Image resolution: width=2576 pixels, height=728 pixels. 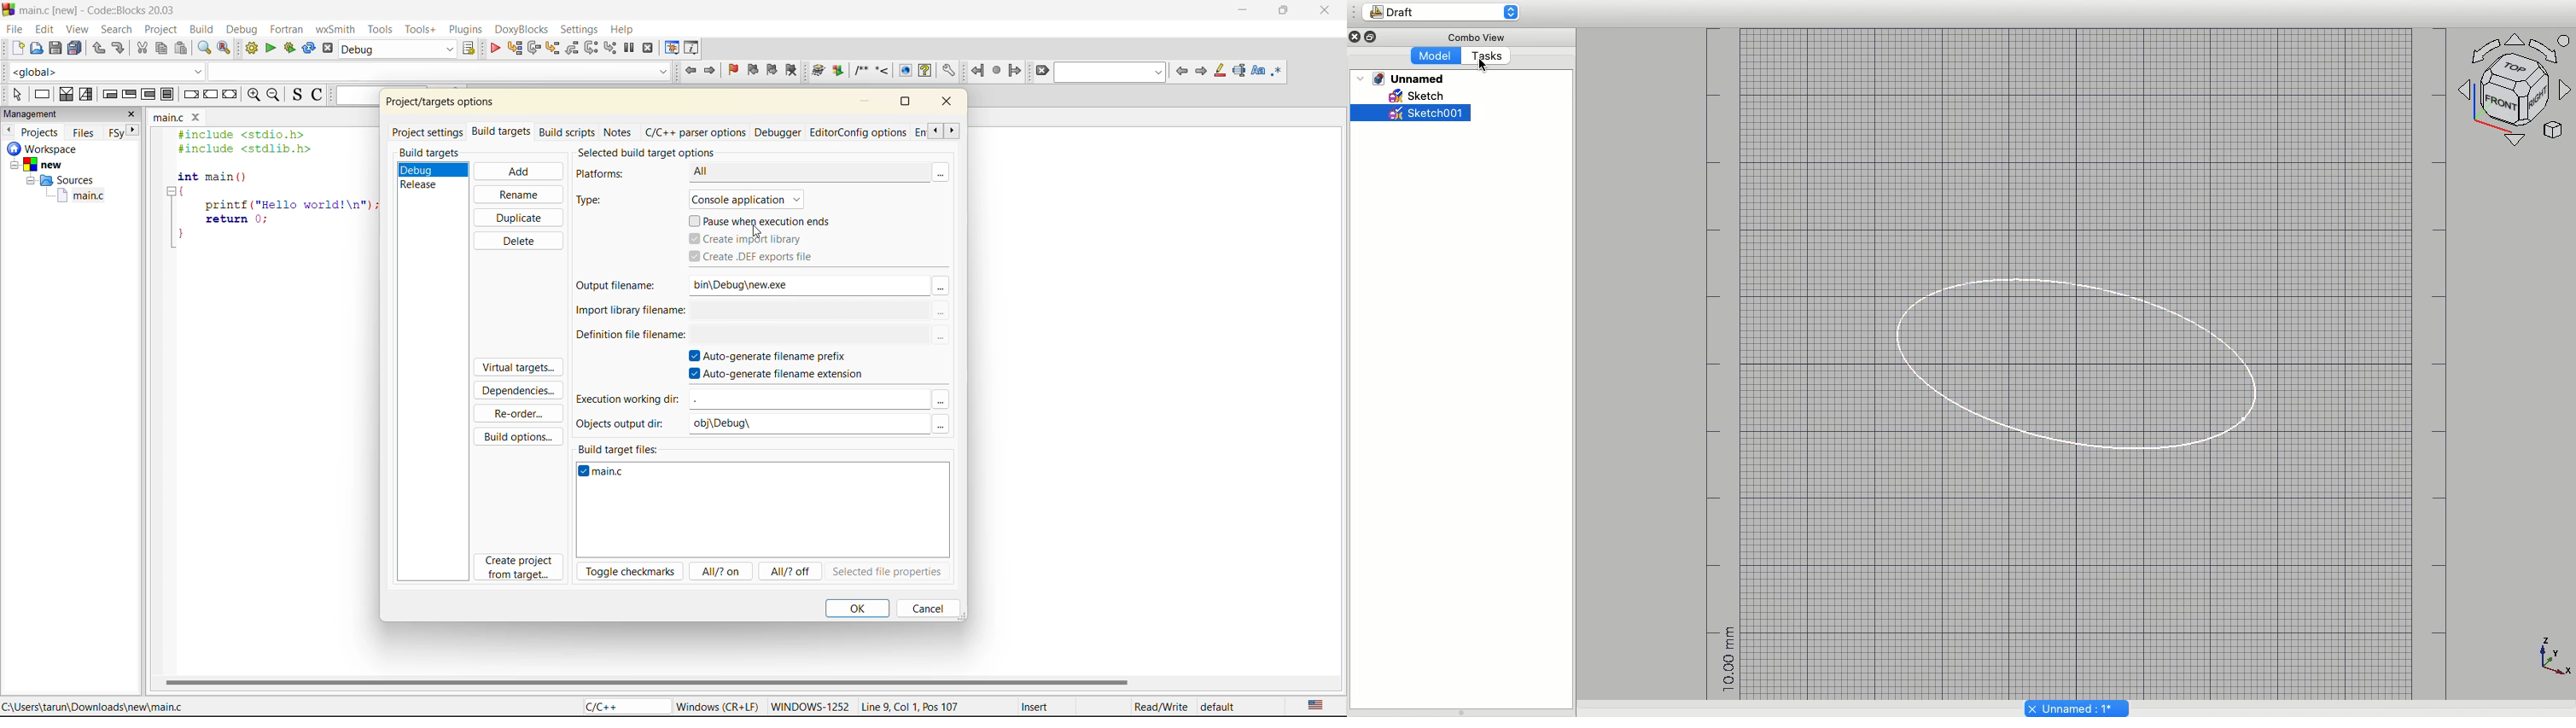 What do you see at coordinates (46, 165) in the screenshot?
I see `New` at bounding box center [46, 165].